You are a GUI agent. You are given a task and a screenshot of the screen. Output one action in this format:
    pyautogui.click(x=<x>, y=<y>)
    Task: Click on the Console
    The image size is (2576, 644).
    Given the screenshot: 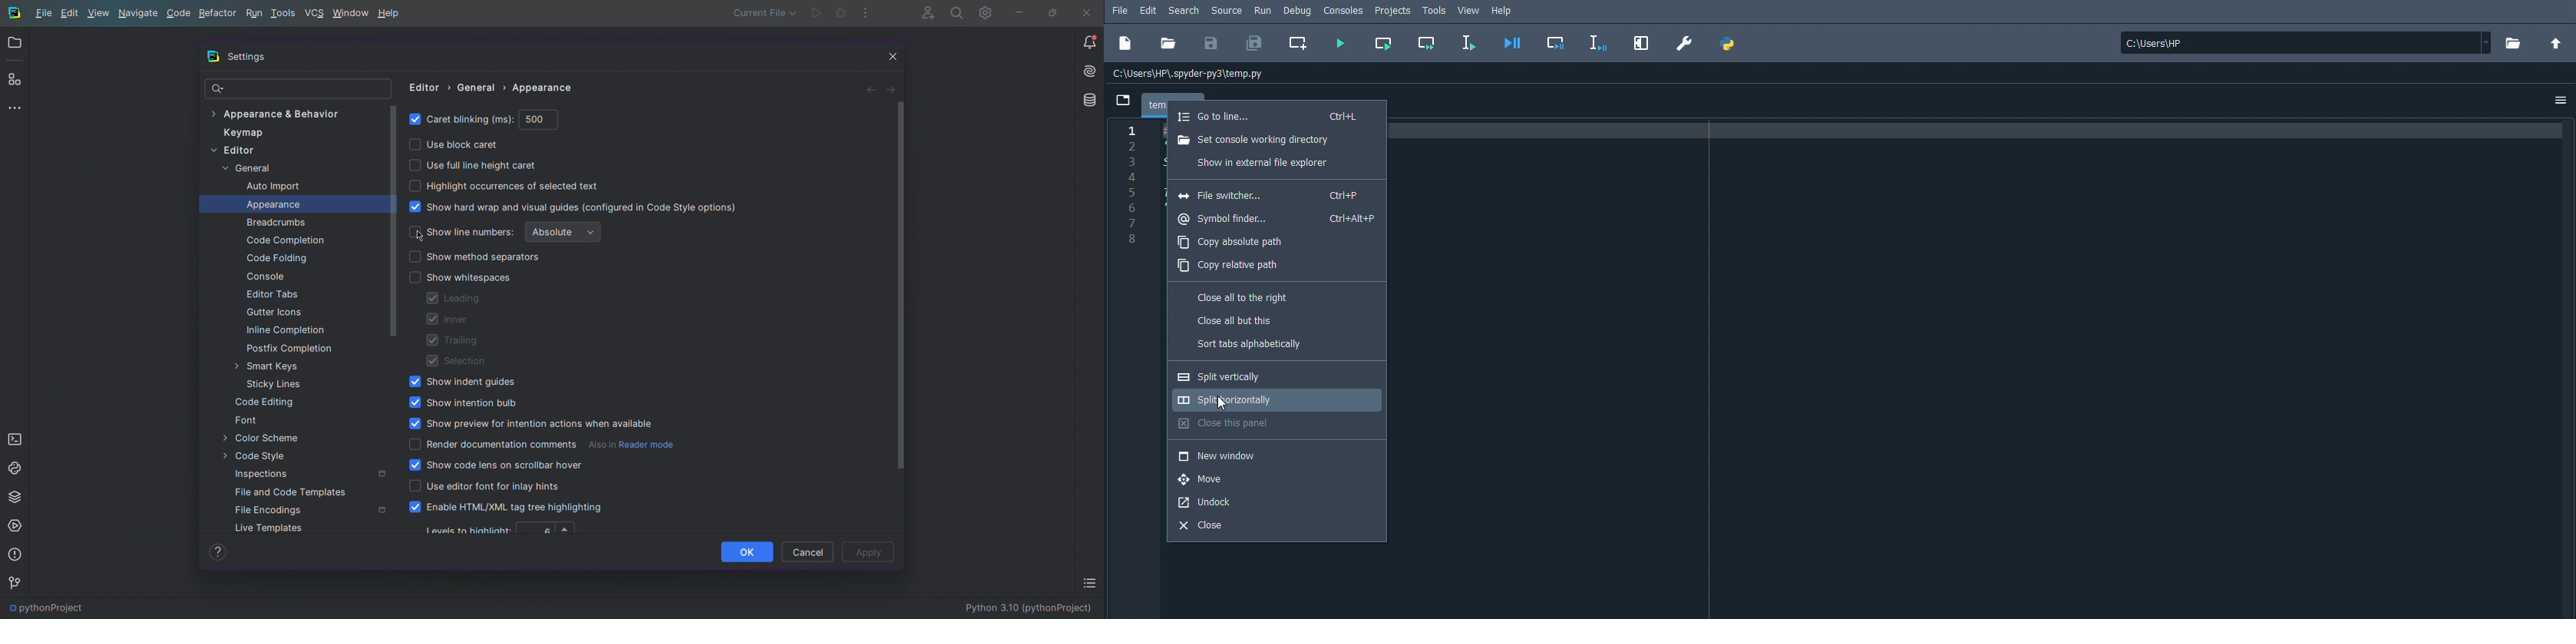 What is the action you would take?
    pyautogui.click(x=263, y=277)
    